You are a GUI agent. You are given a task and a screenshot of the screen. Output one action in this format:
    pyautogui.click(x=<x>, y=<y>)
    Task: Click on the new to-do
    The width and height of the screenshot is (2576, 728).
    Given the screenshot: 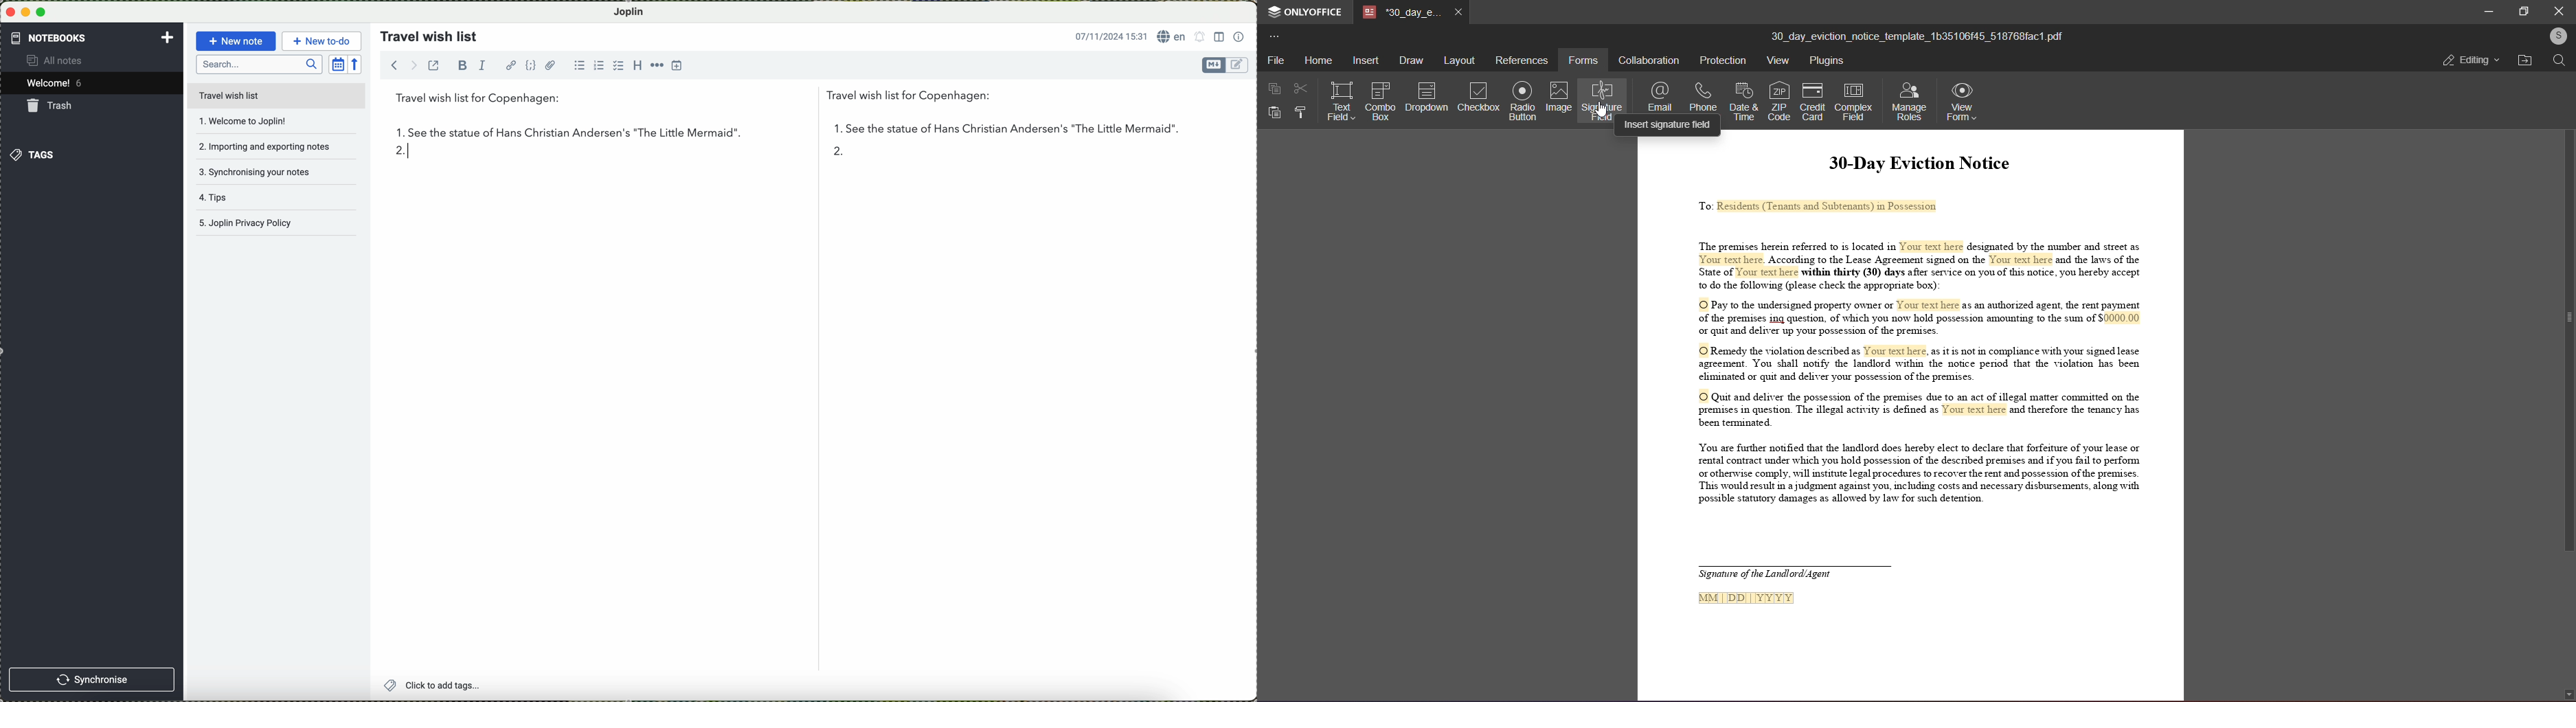 What is the action you would take?
    pyautogui.click(x=321, y=40)
    